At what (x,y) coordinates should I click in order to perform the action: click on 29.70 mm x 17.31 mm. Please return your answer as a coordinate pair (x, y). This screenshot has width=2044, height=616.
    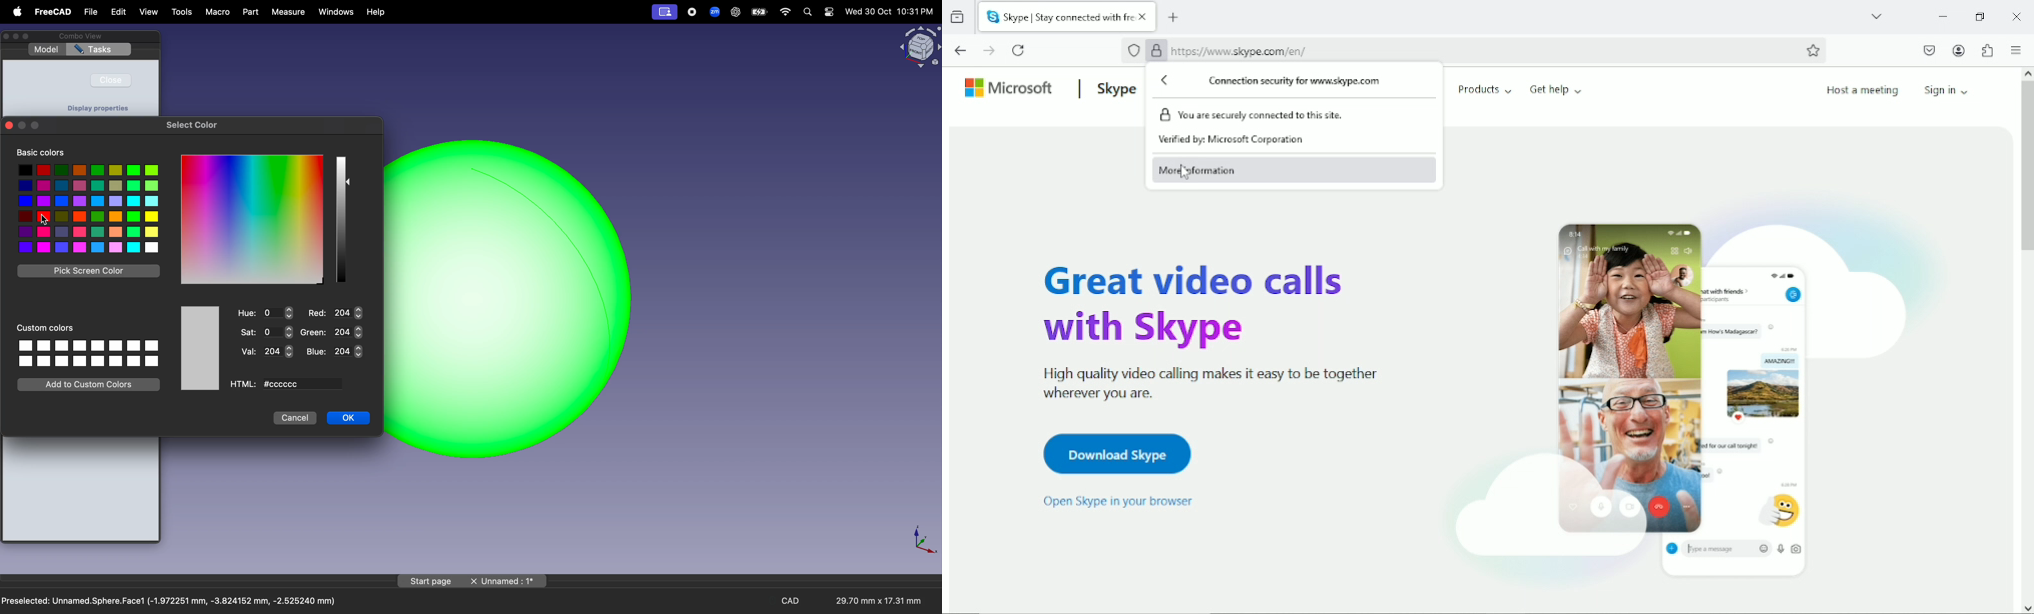
    Looking at the image, I should click on (872, 601).